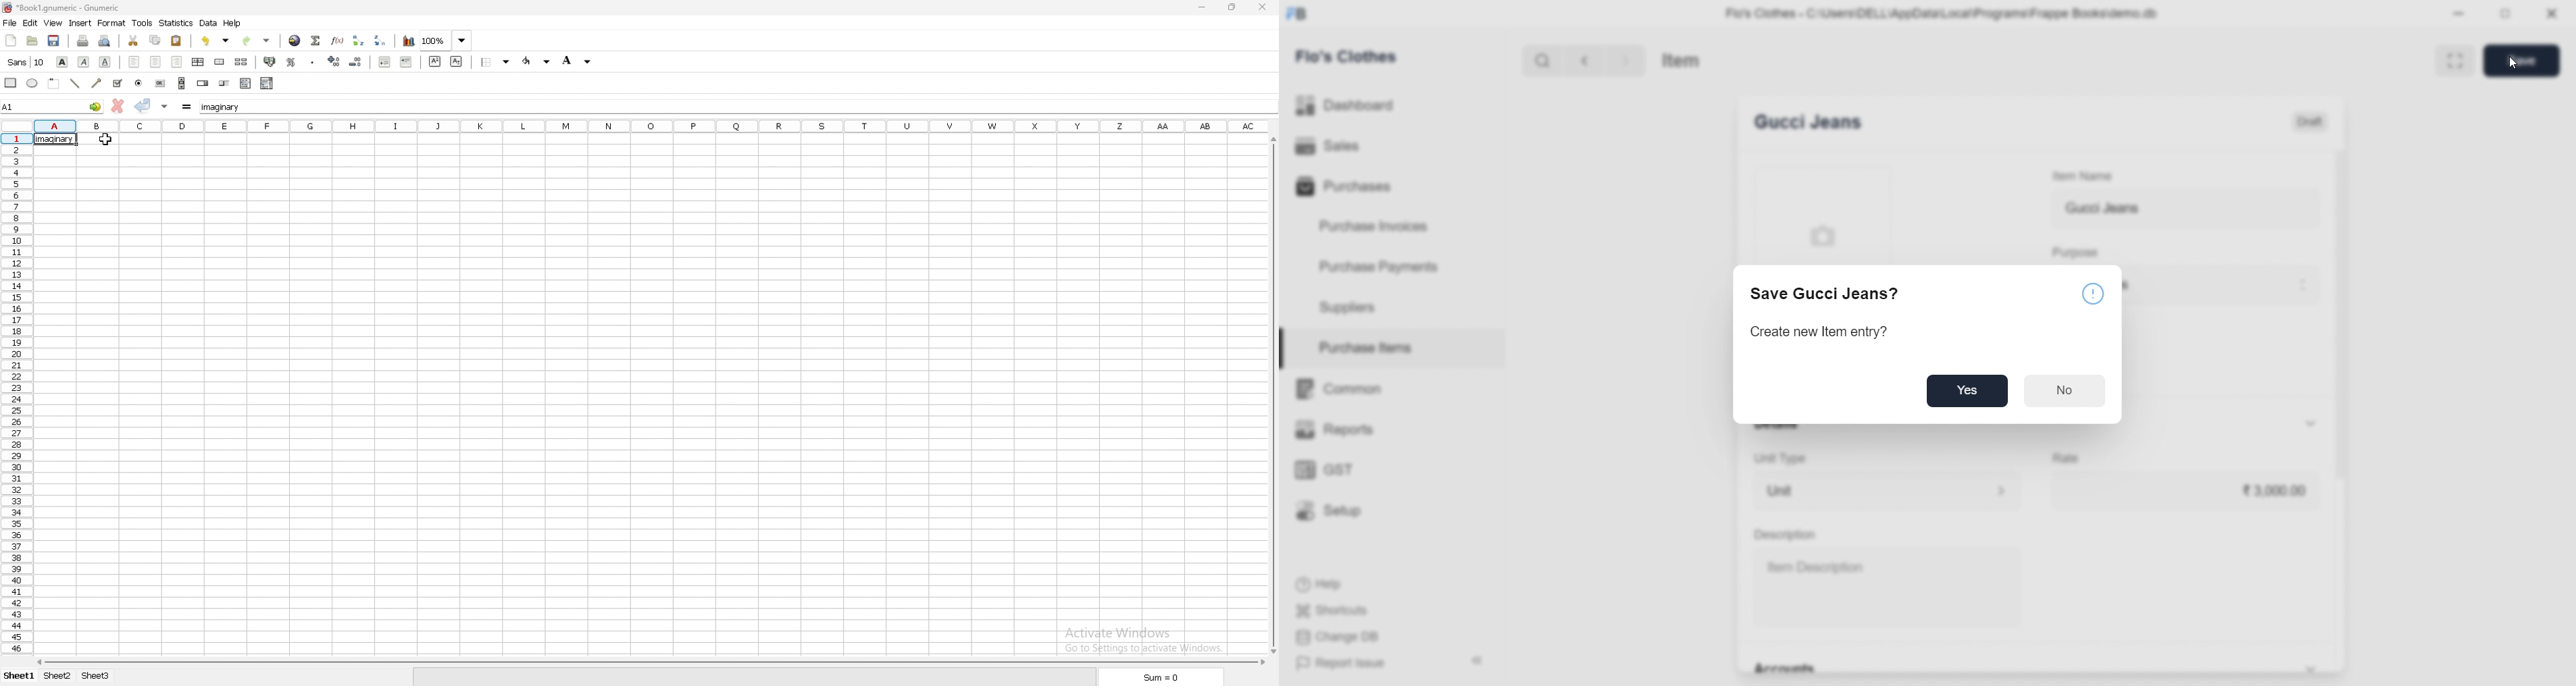 The width and height of the screenshot is (2576, 700). I want to click on decrease indent, so click(384, 62).